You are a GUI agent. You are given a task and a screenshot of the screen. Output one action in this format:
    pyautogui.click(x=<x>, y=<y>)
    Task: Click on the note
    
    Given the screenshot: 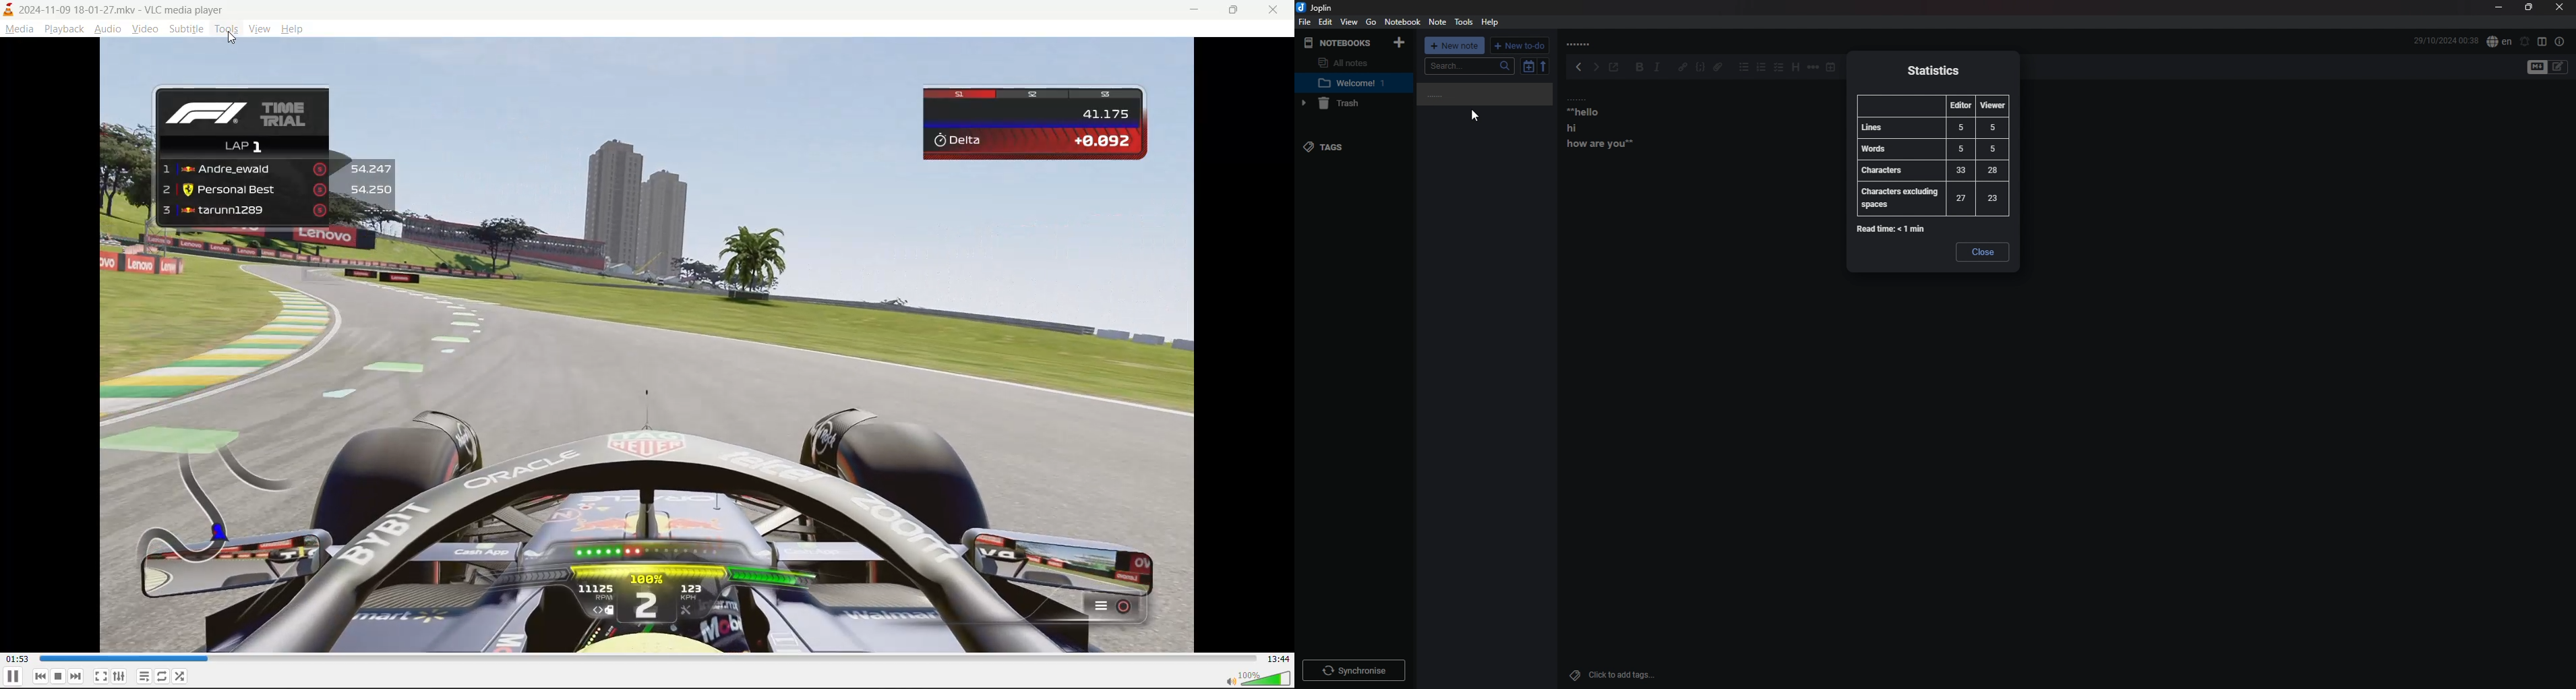 What is the action you would take?
    pyautogui.click(x=1613, y=124)
    